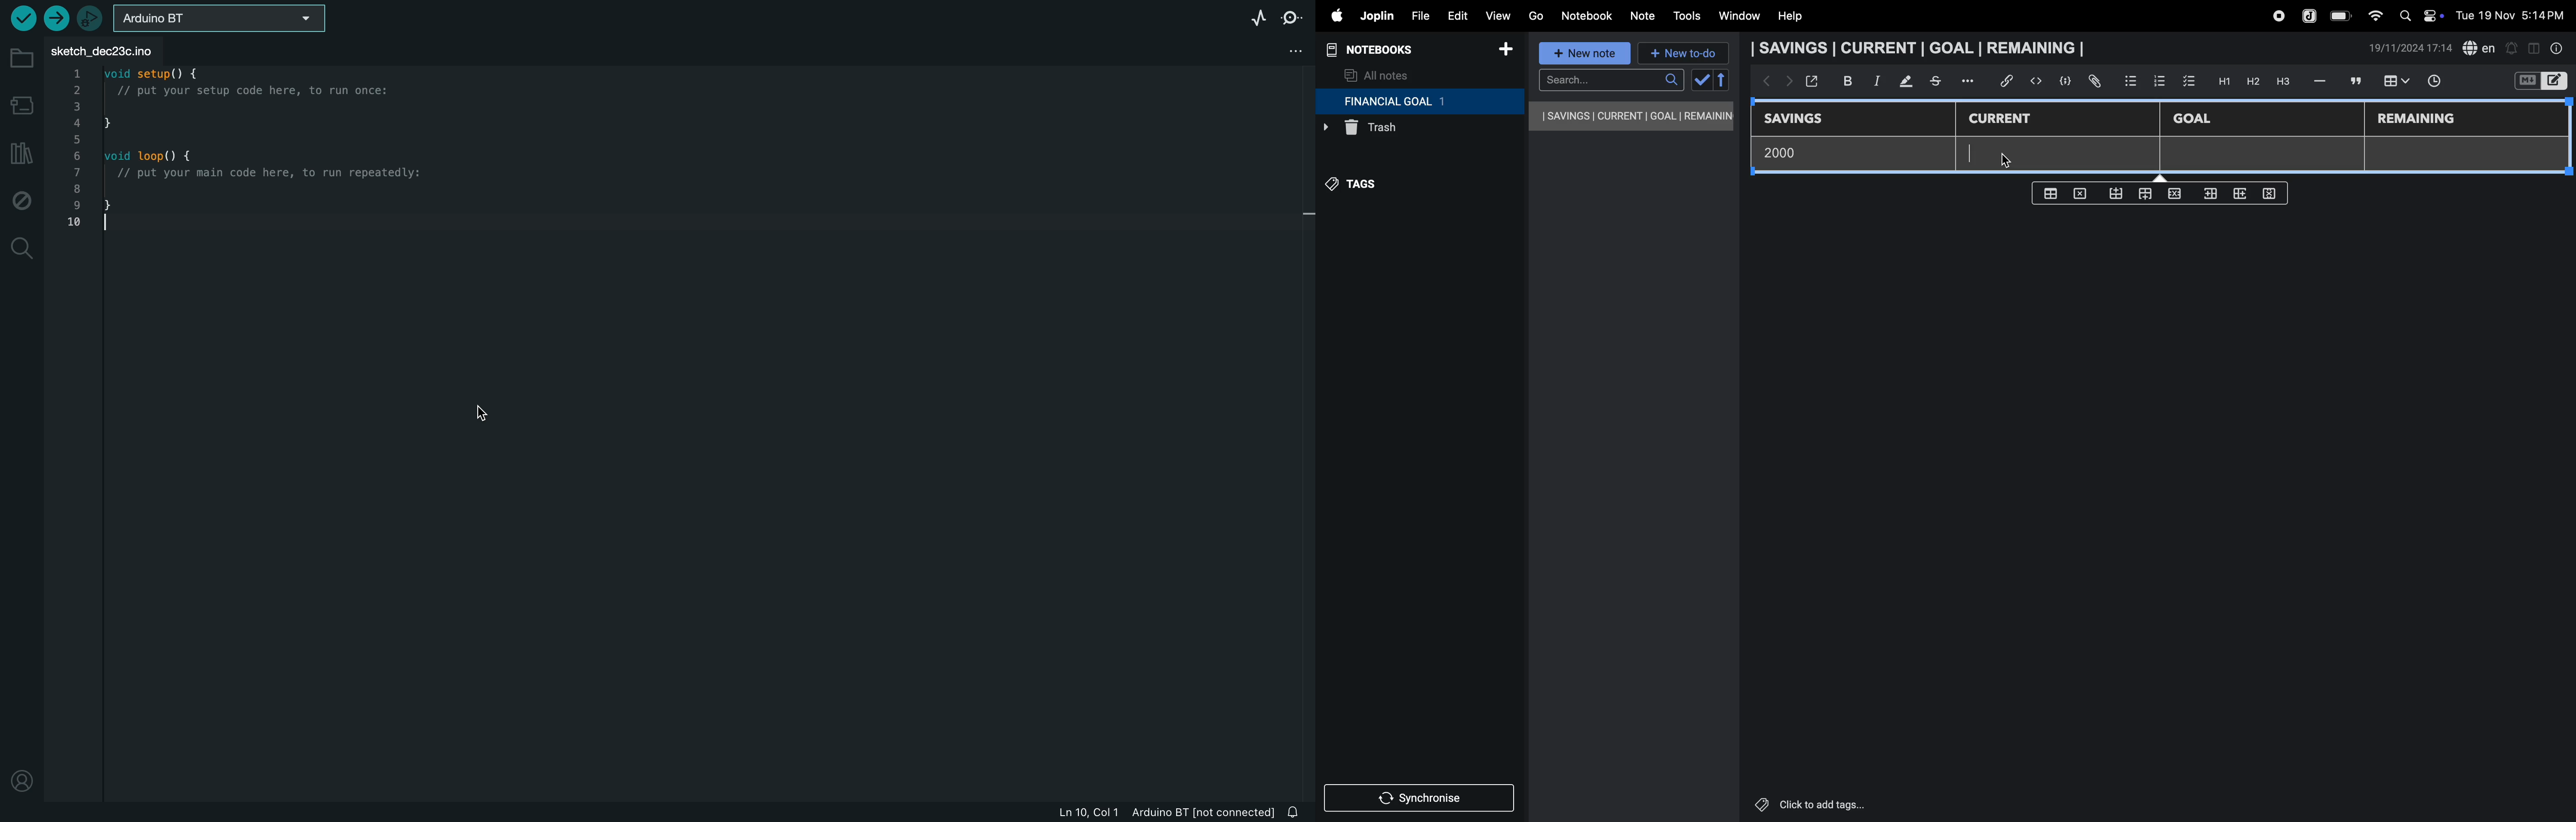 The height and width of the screenshot is (840, 2576). Describe the element at coordinates (2252, 81) in the screenshot. I see `h2` at that location.